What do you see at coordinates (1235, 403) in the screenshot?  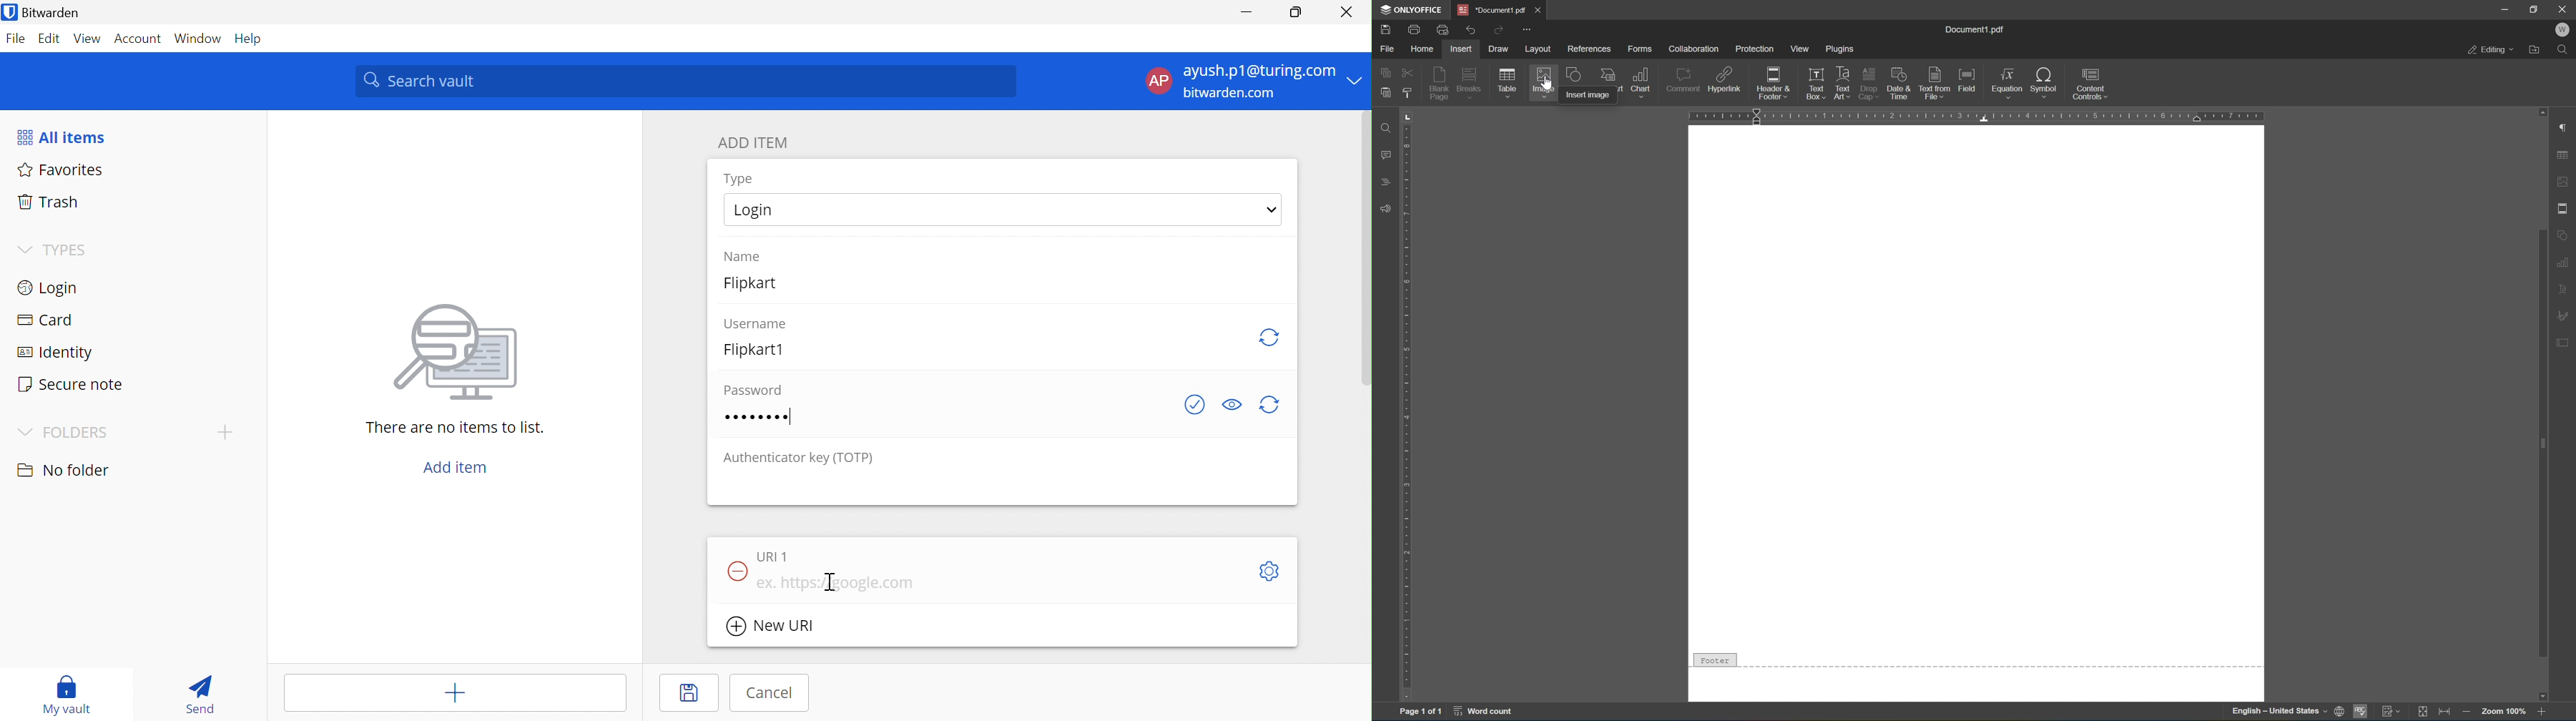 I see `Toggle Visibility` at bounding box center [1235, 403].